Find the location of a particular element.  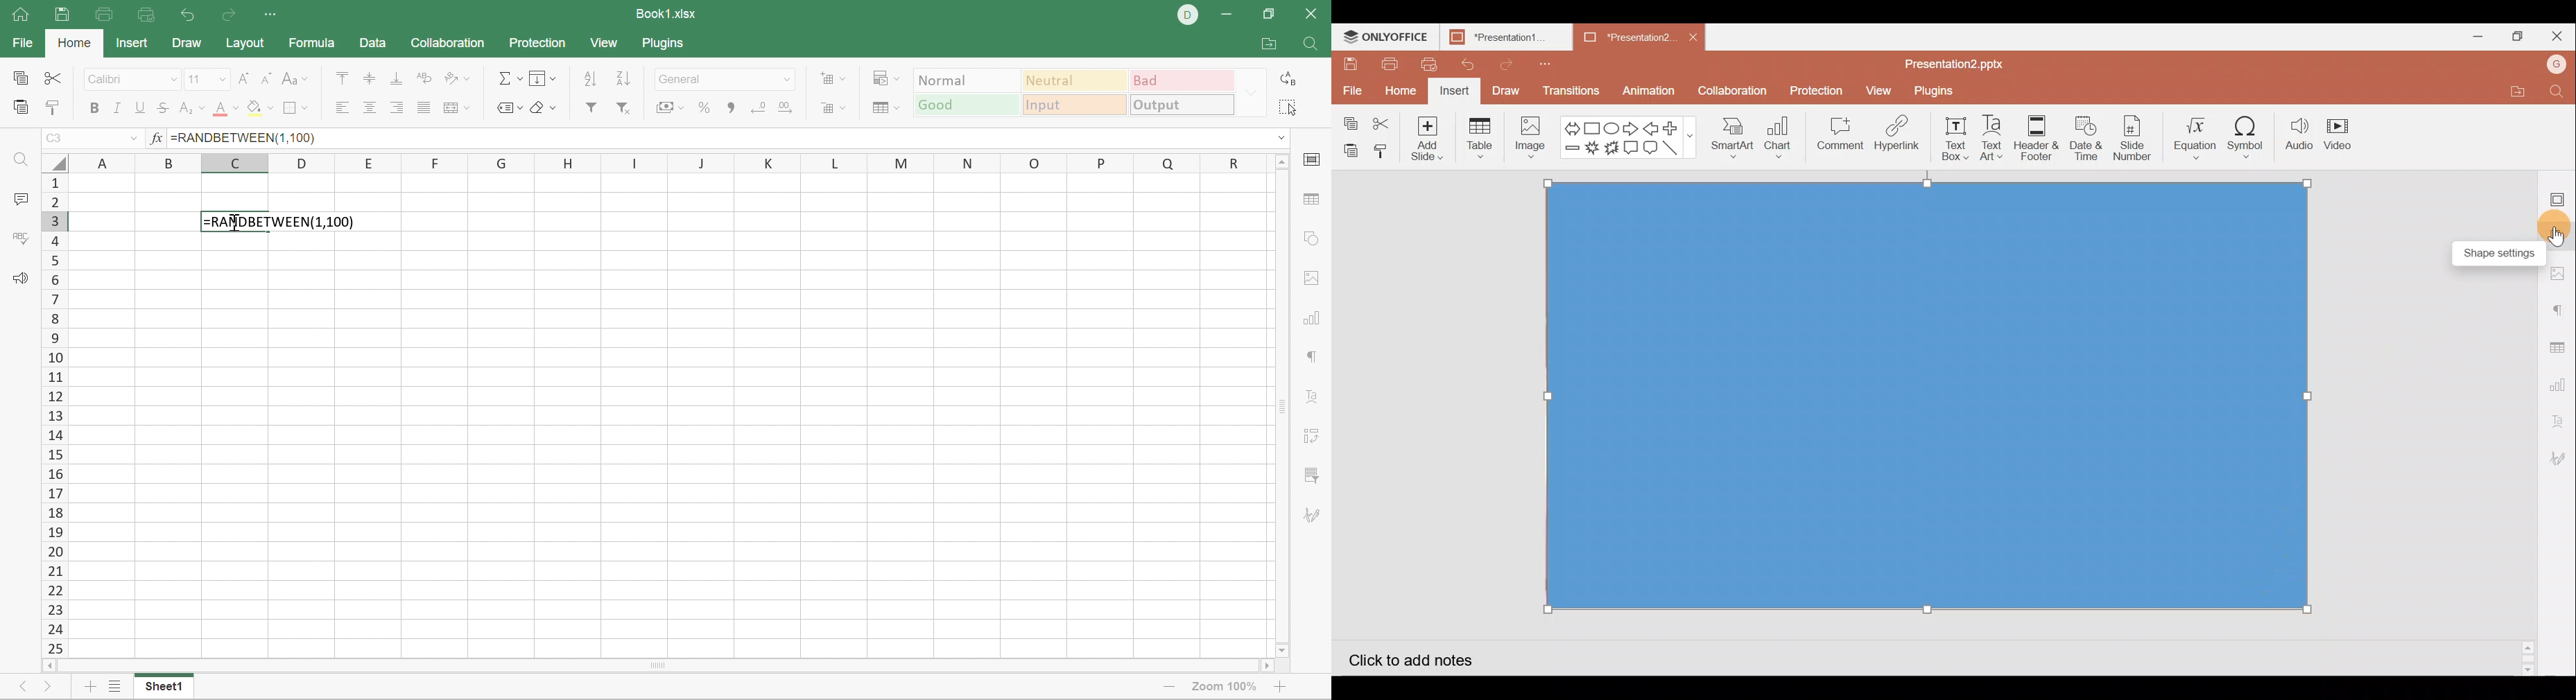

Explosion 1 is located at coordinates (1592, 151).